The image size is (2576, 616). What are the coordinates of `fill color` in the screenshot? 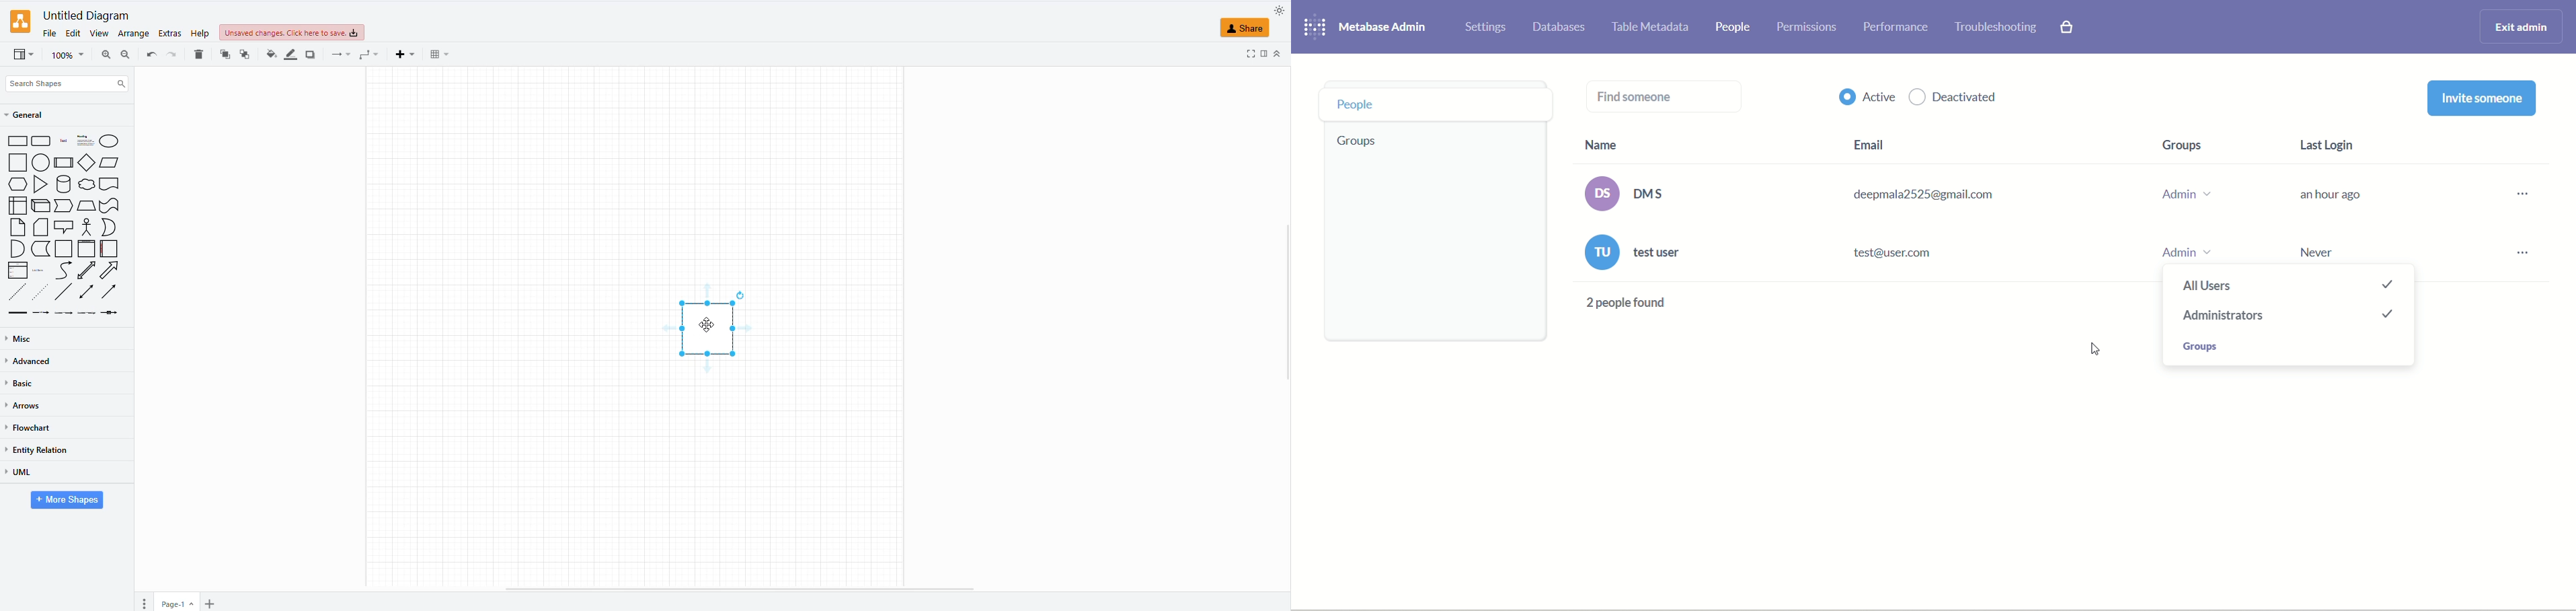 It's located at (268, 57).